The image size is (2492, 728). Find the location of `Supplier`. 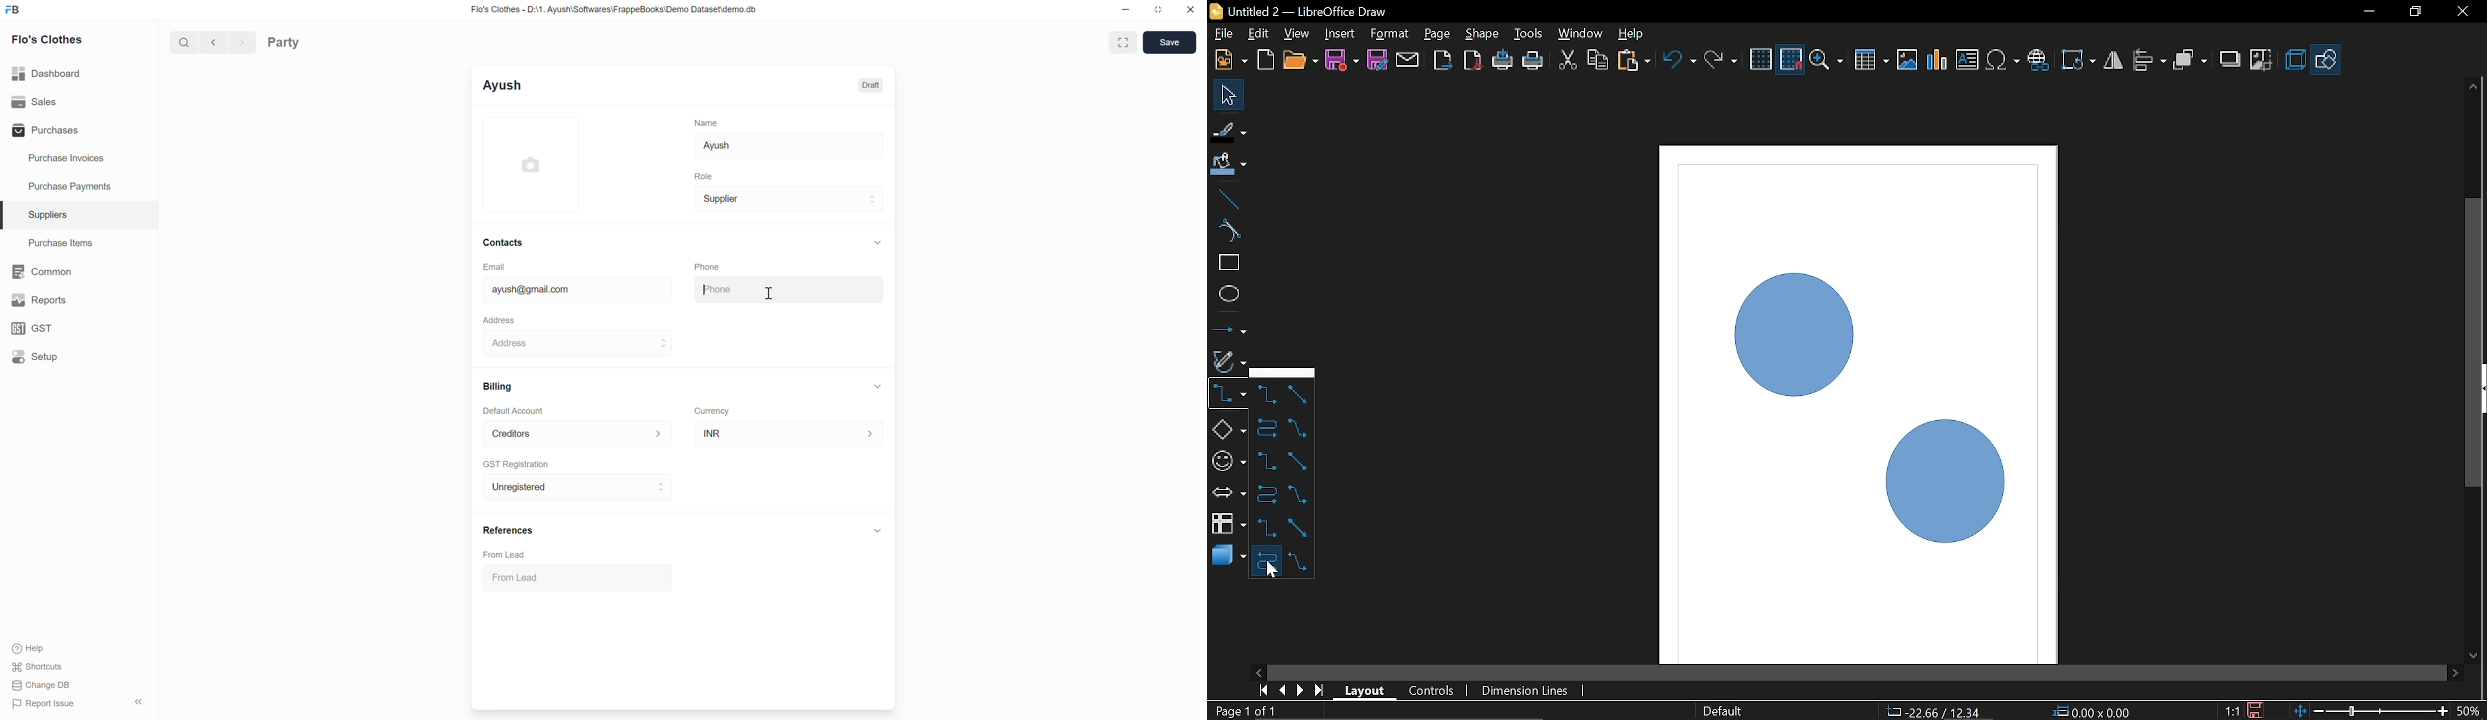

Supplier is located at coordinates (789, 199).